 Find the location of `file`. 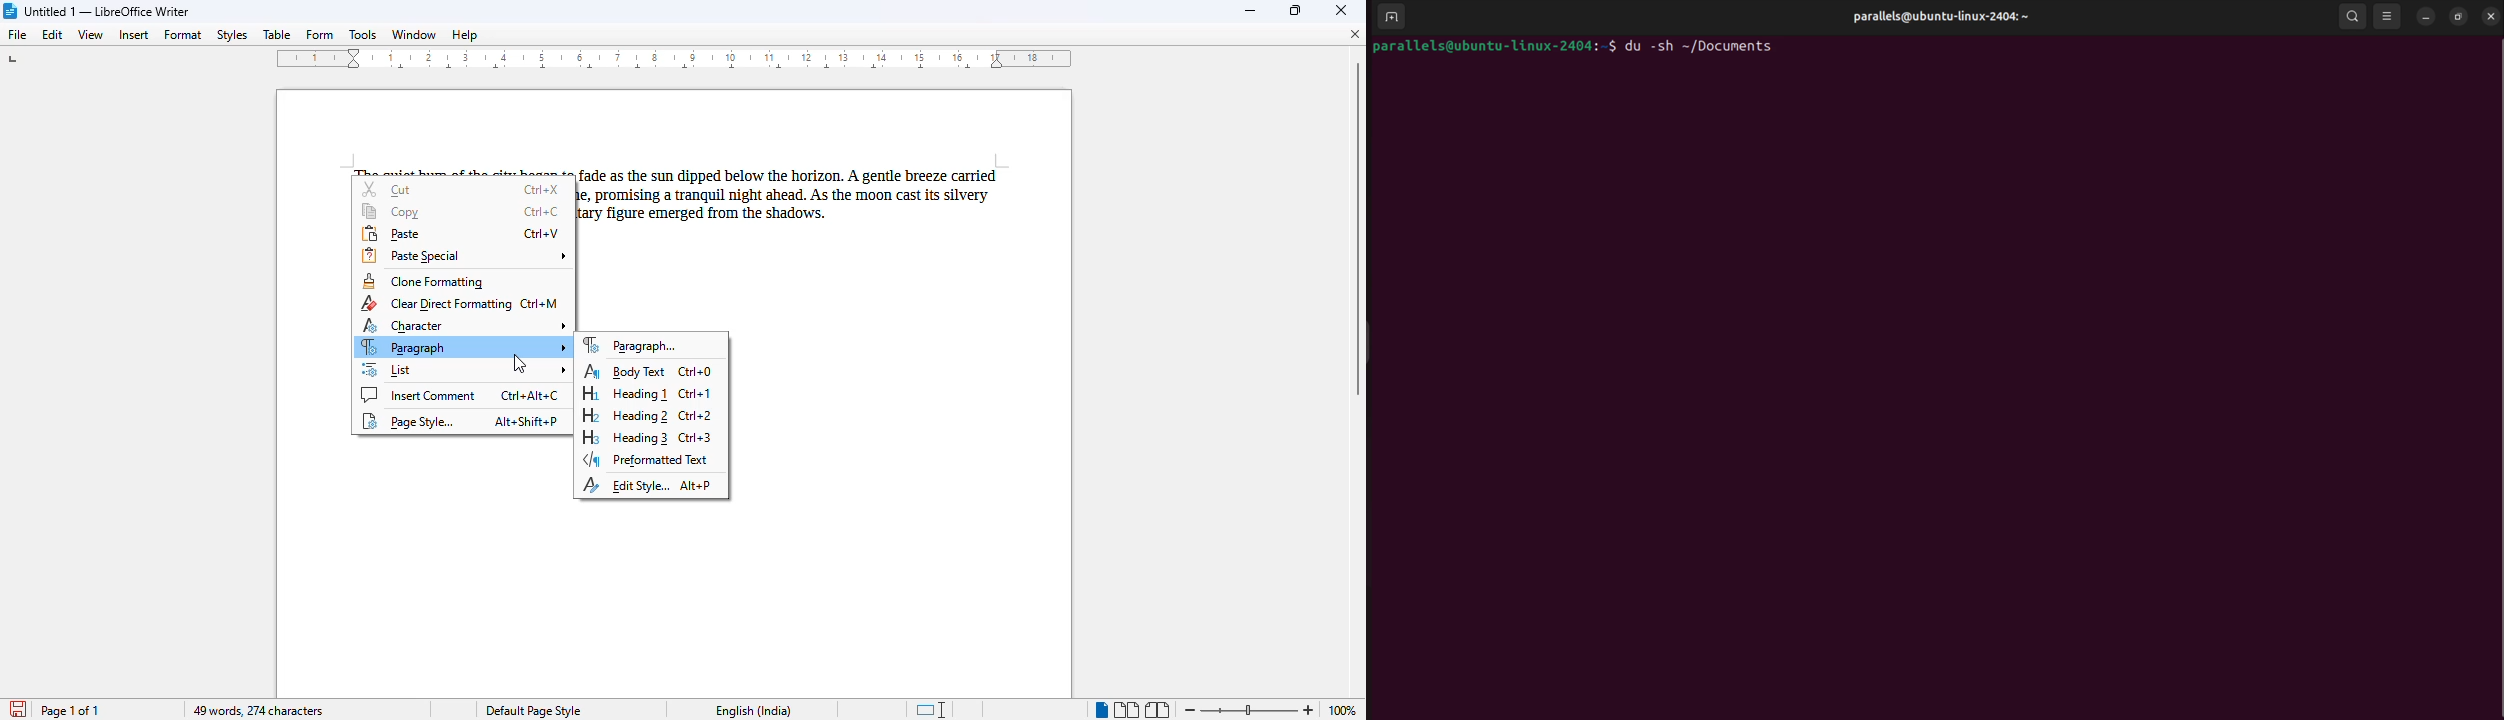

file is located at coordinates (17, 34).